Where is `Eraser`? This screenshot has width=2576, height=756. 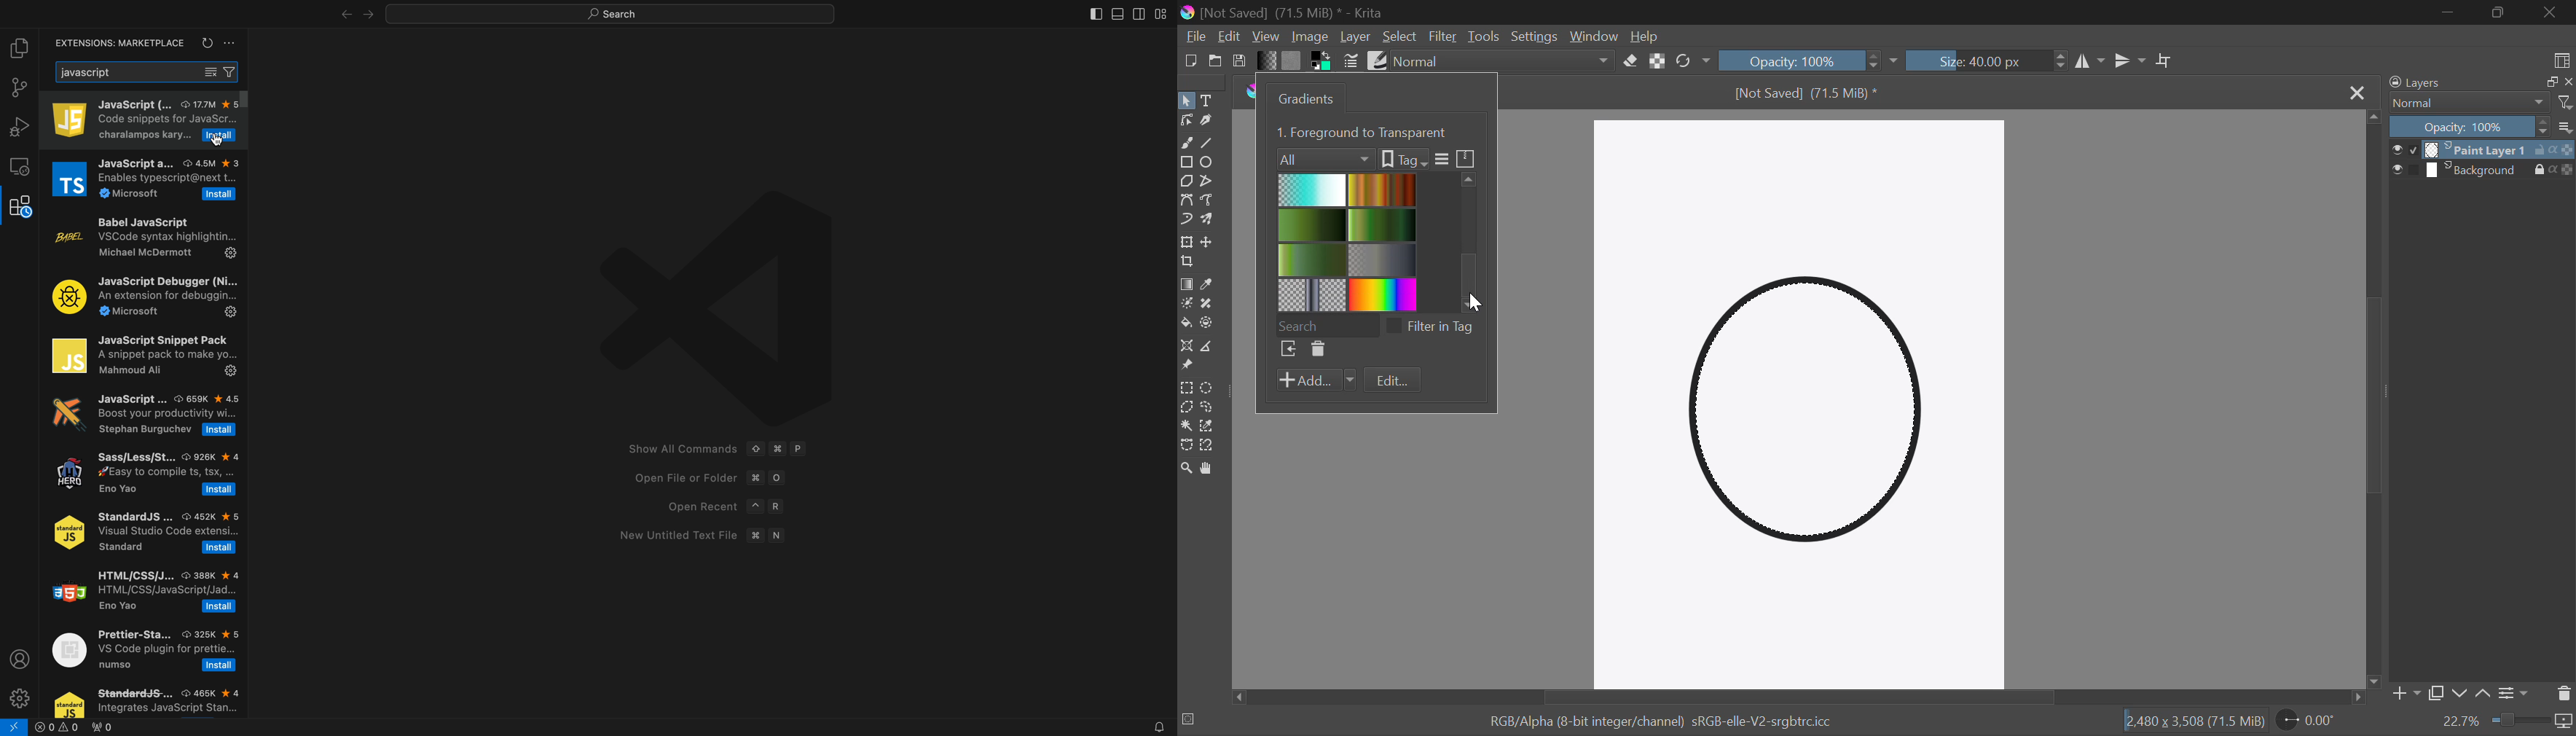
Eraser is located at coordinates (1630, 61).